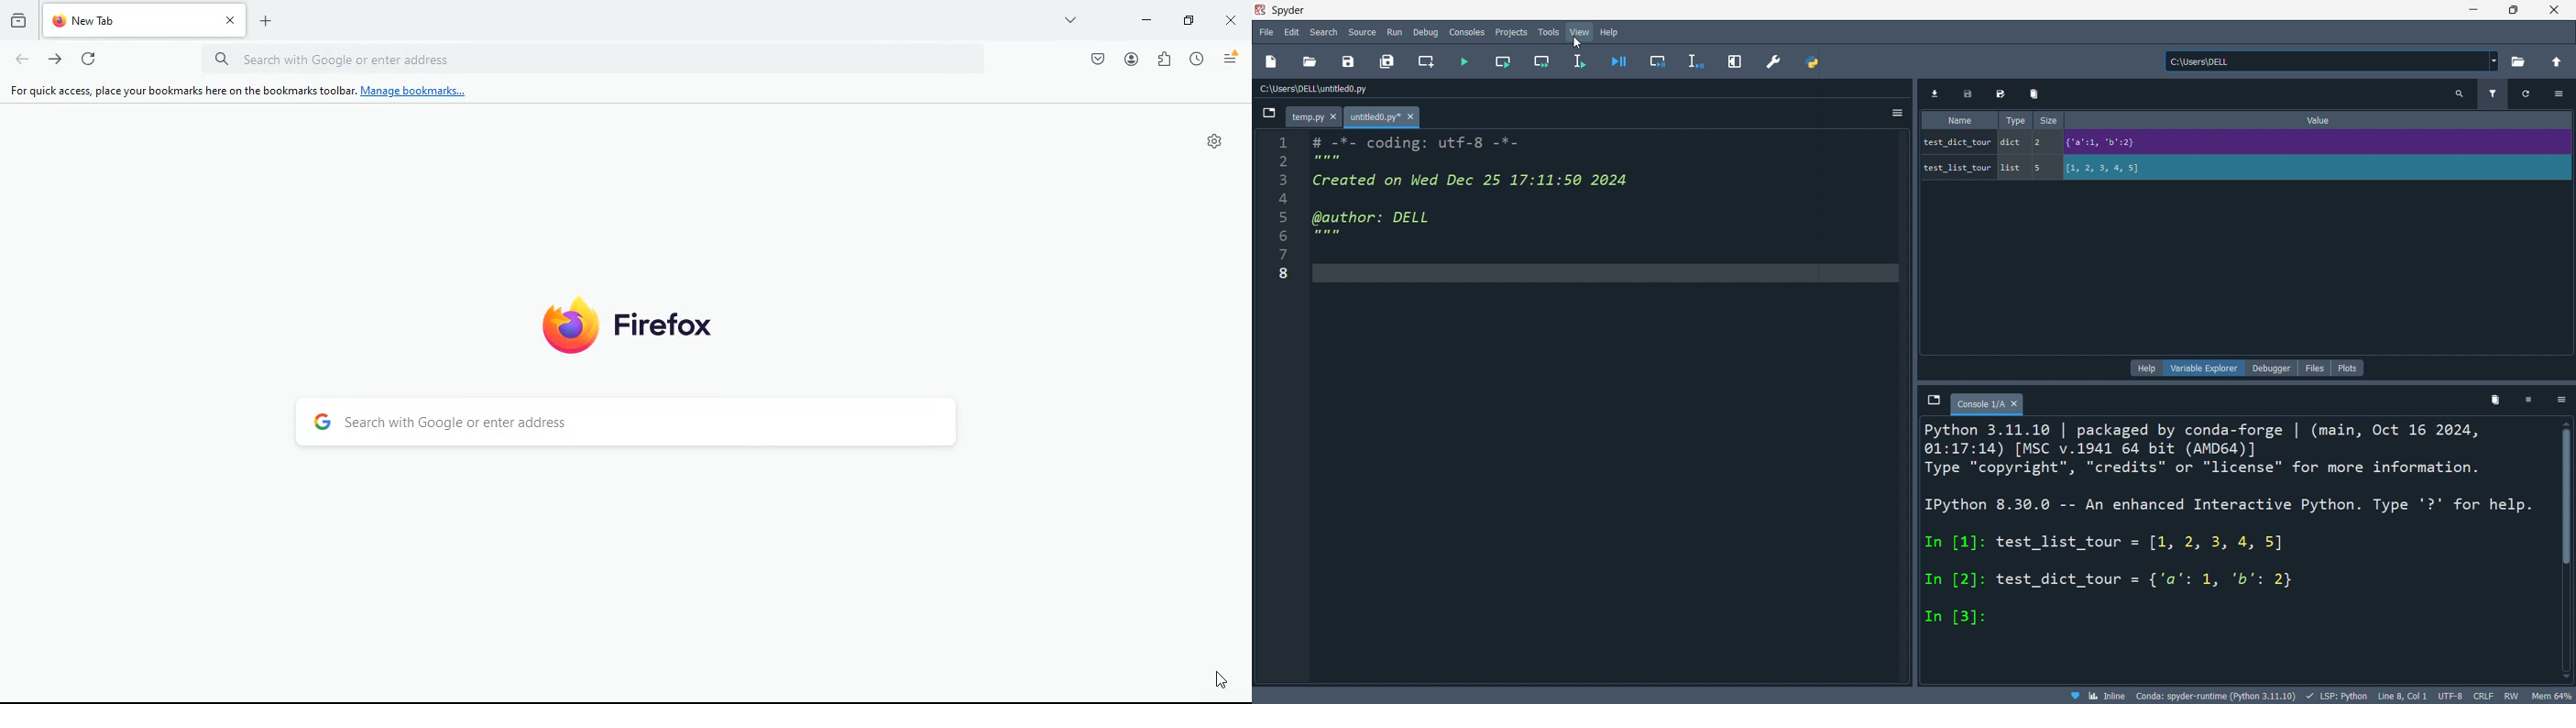 The image size is (2576, 728). What do you see at coordinates (1387, 62) in the screenshot?
I see `save all` at bounding box center [1387, 62].